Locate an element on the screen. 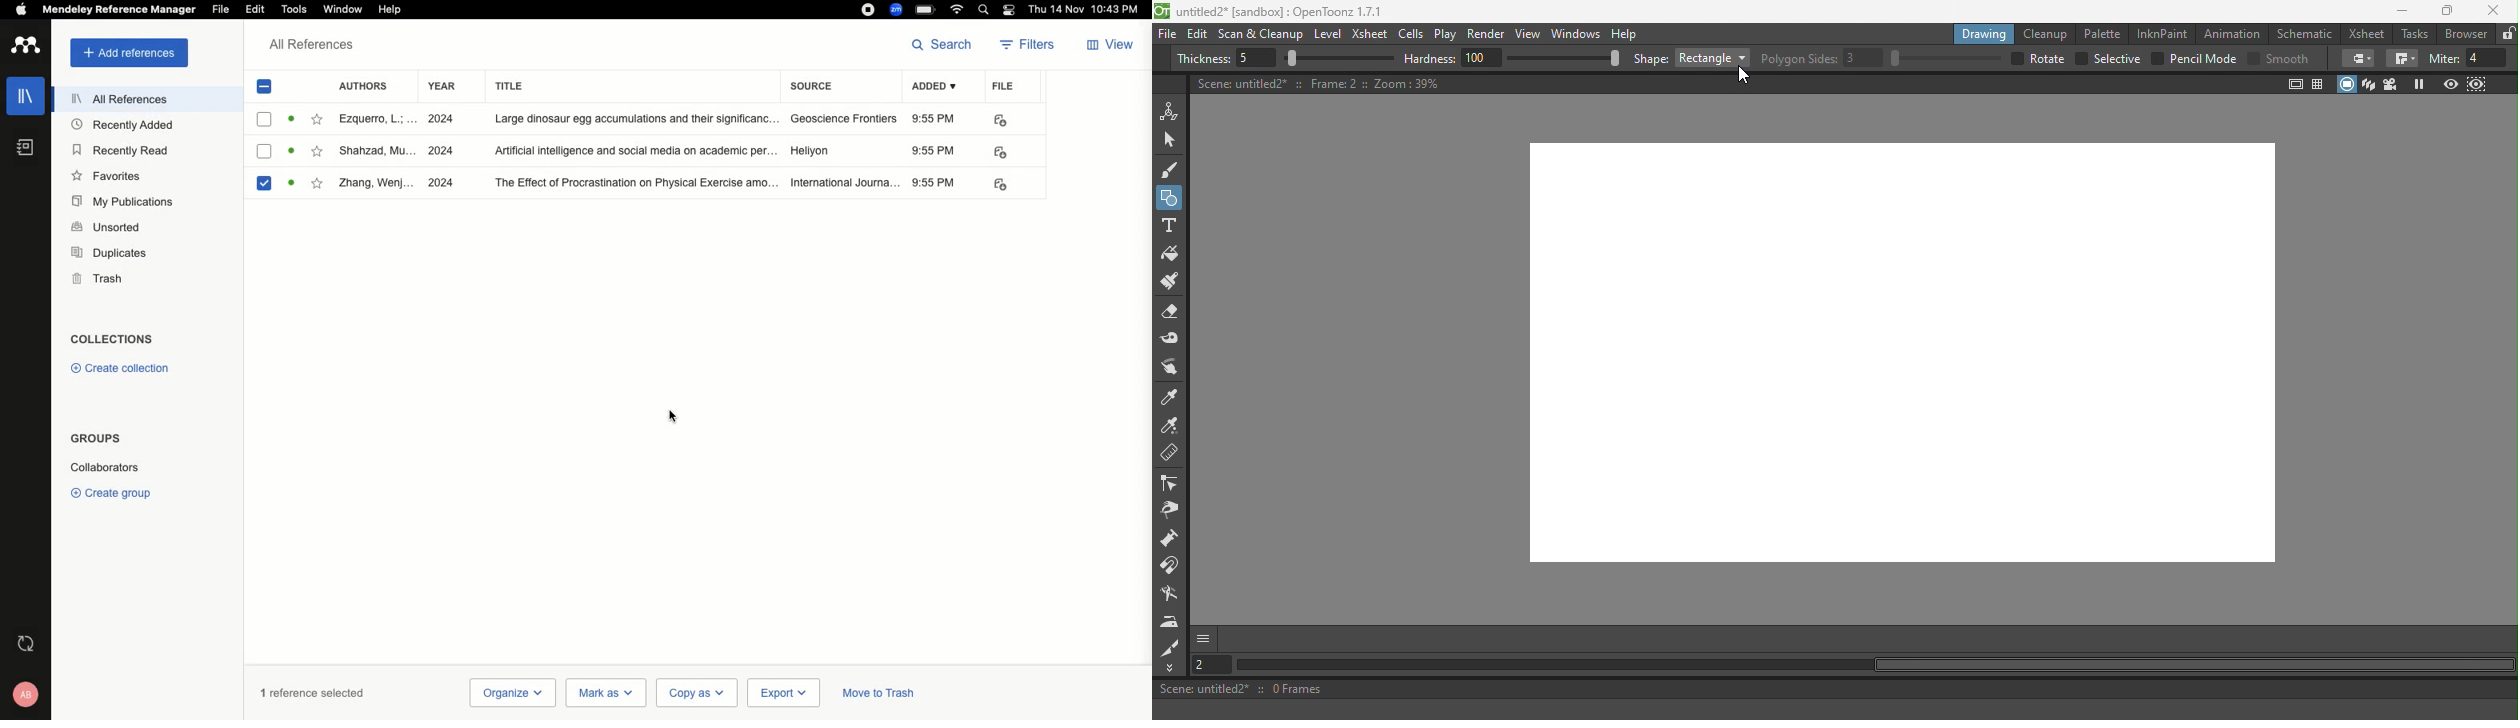  Year is located at coordinates (442, 86).